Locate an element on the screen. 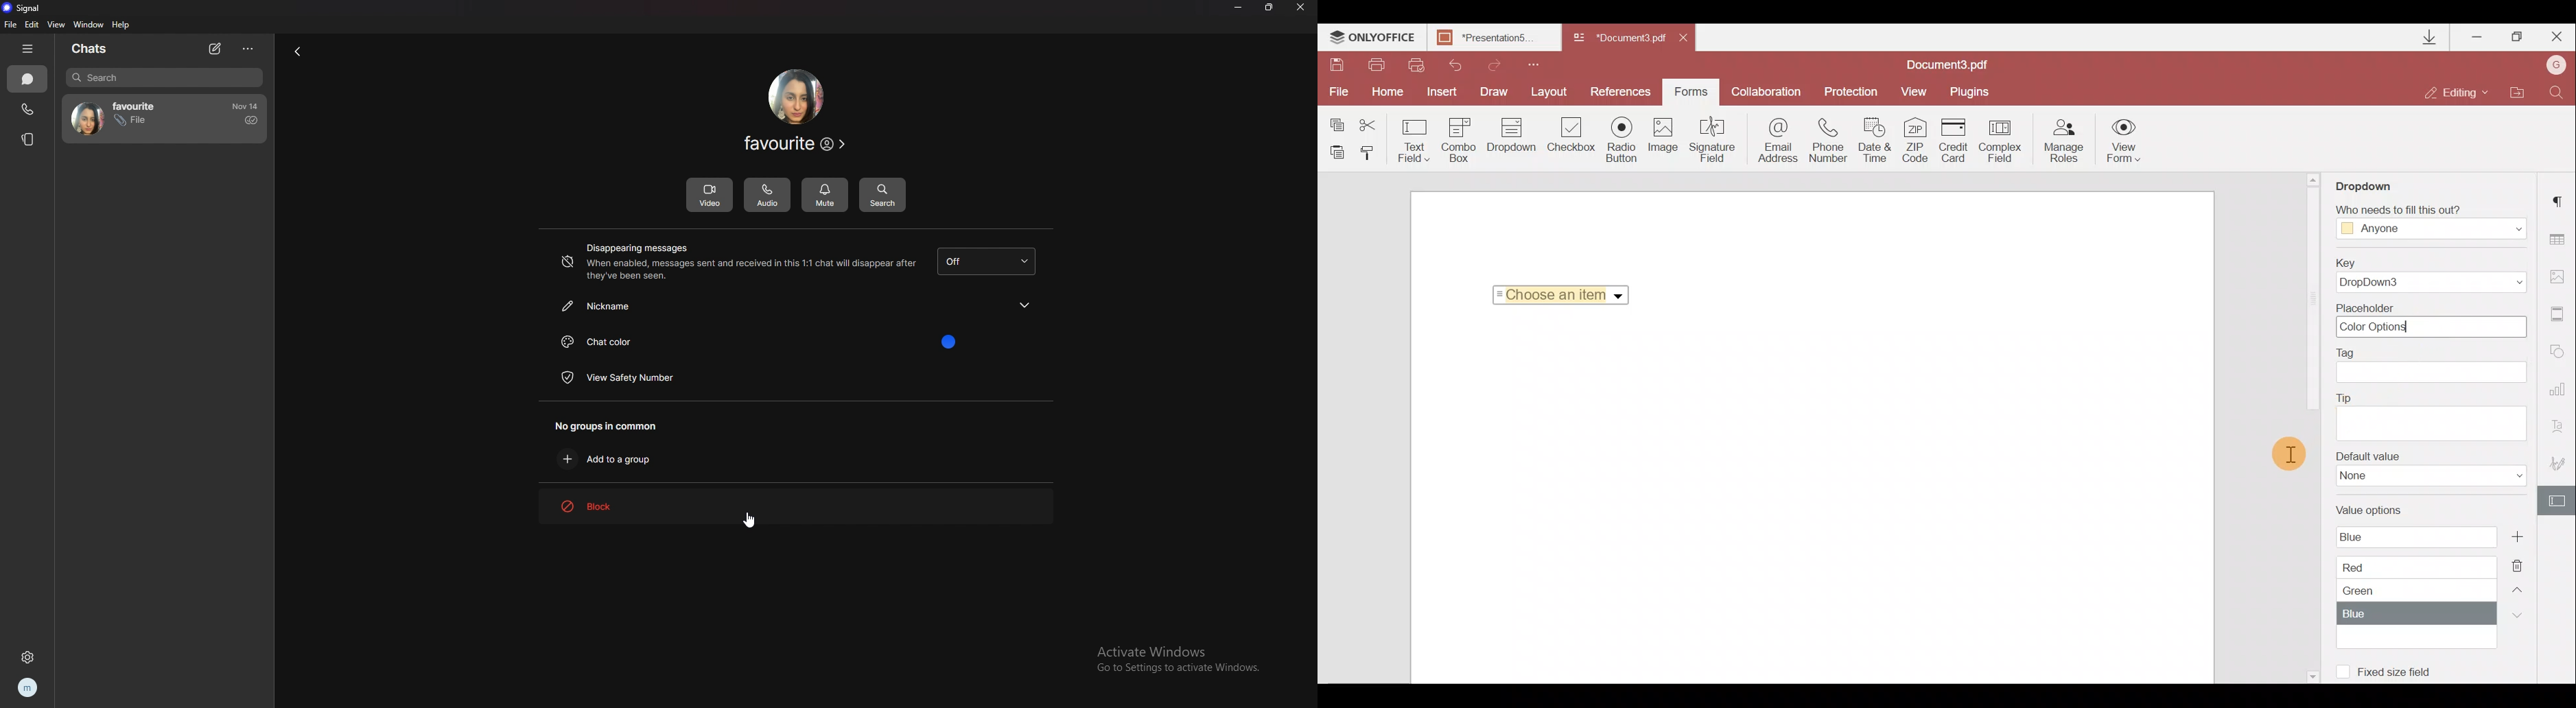 The image size is (2576, 728). Date & time is located at coordinates (1877, 140).